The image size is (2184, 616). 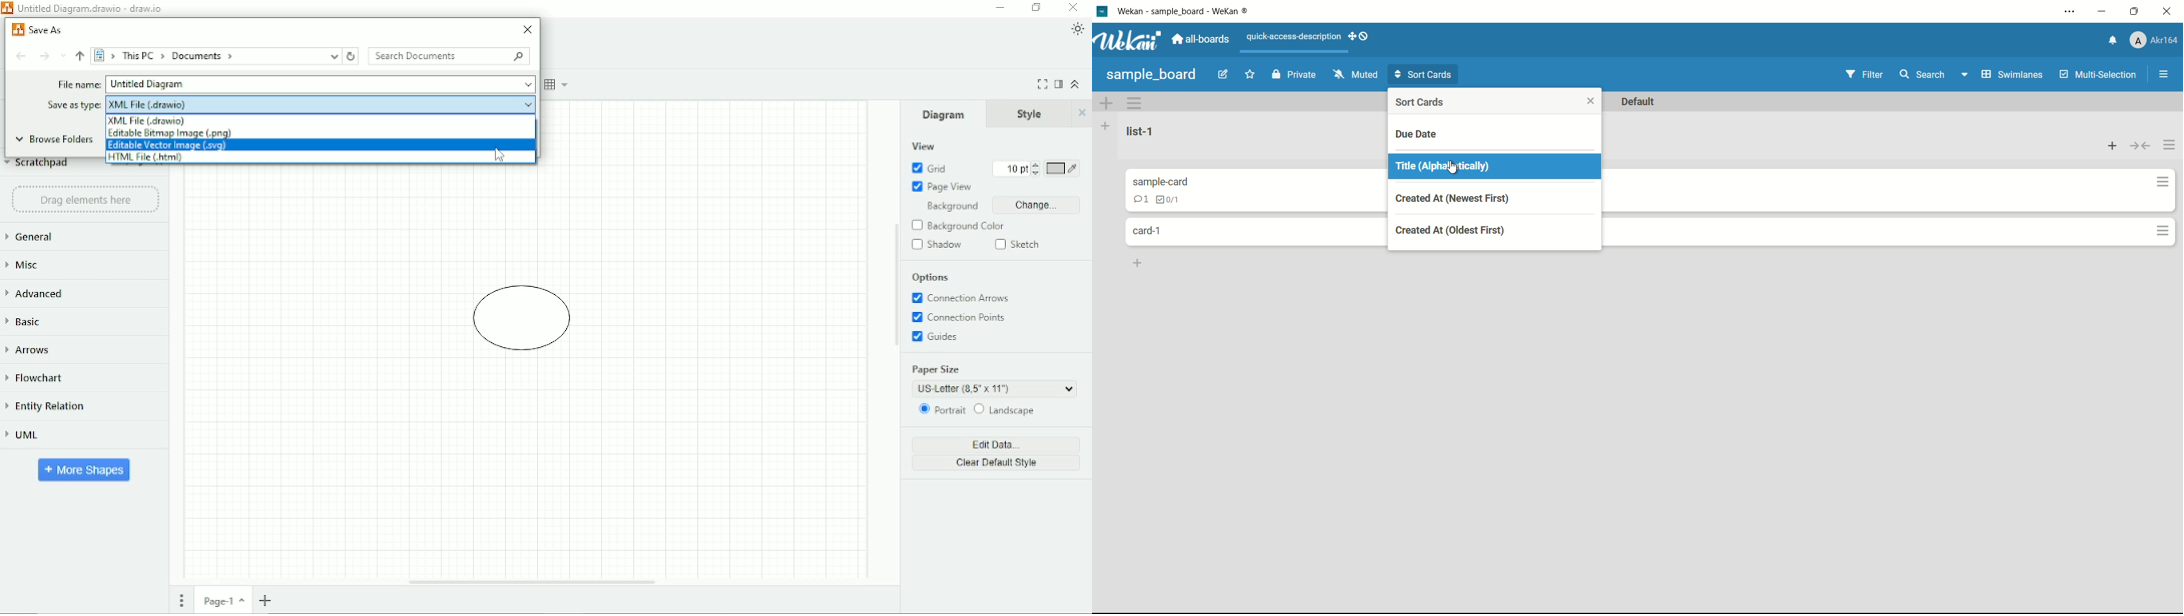 I want to click on collapse, so click(x=2140, y=147).